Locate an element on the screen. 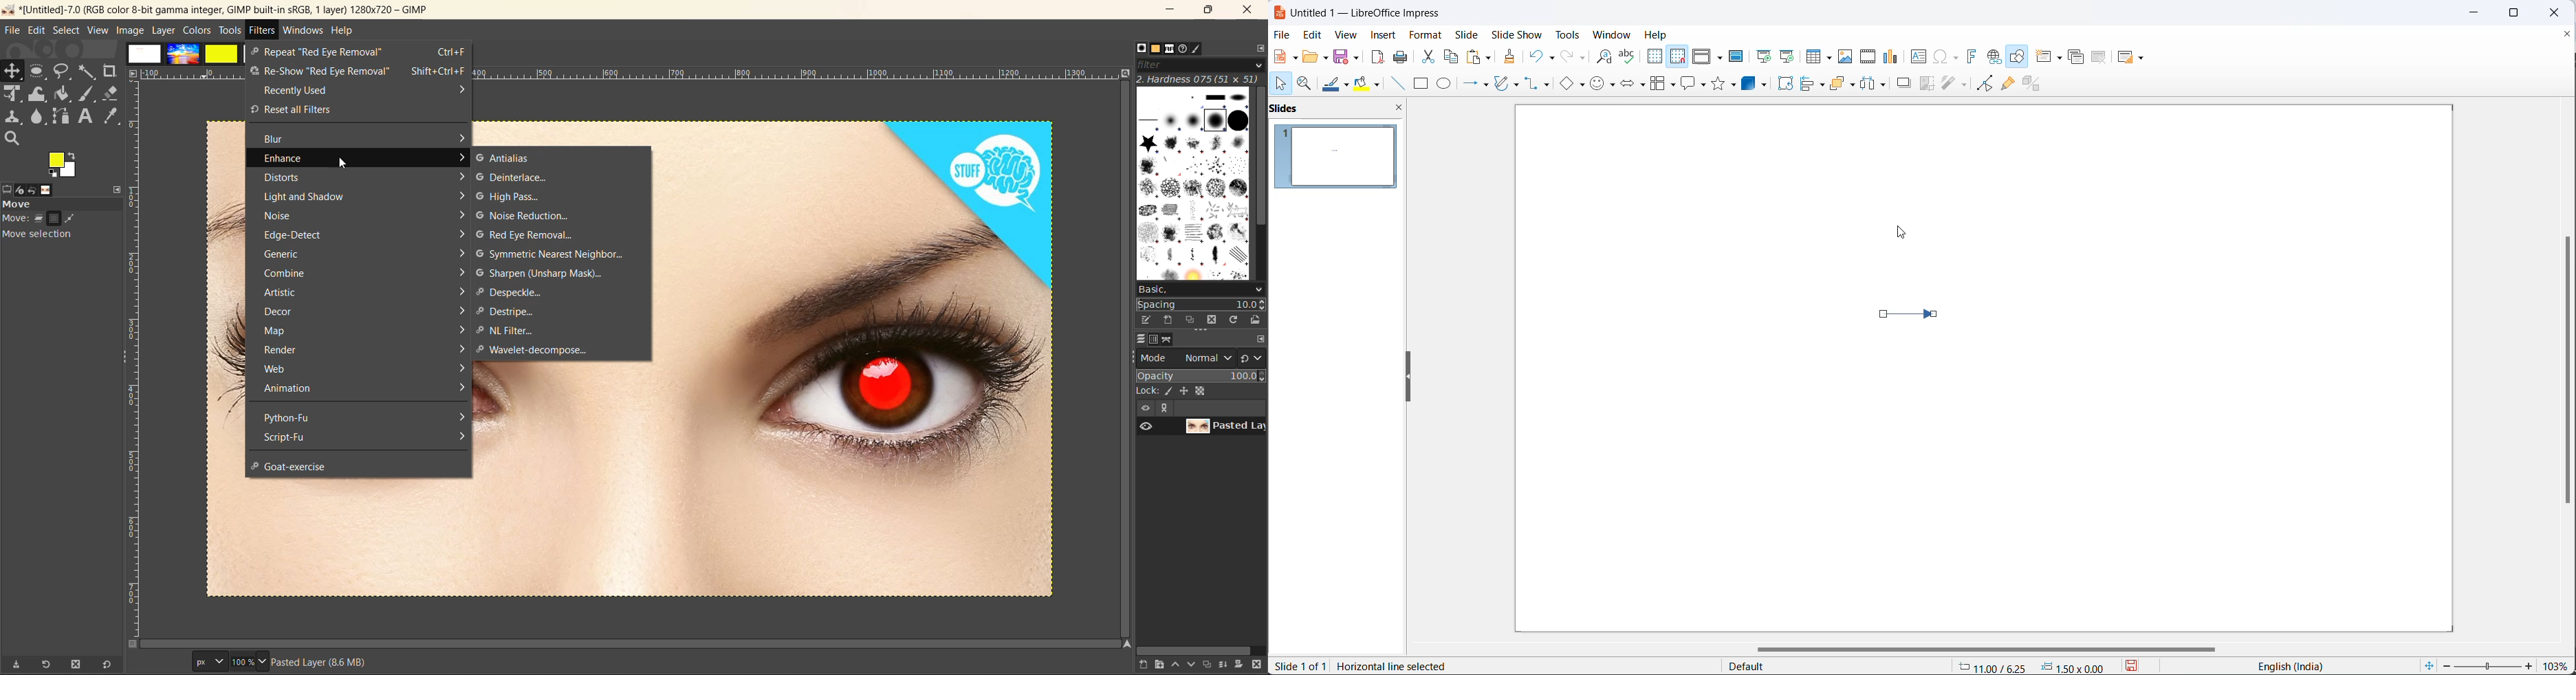 This screenshot has height=700, width=2576. layer is located at coordinates (1226, 426).